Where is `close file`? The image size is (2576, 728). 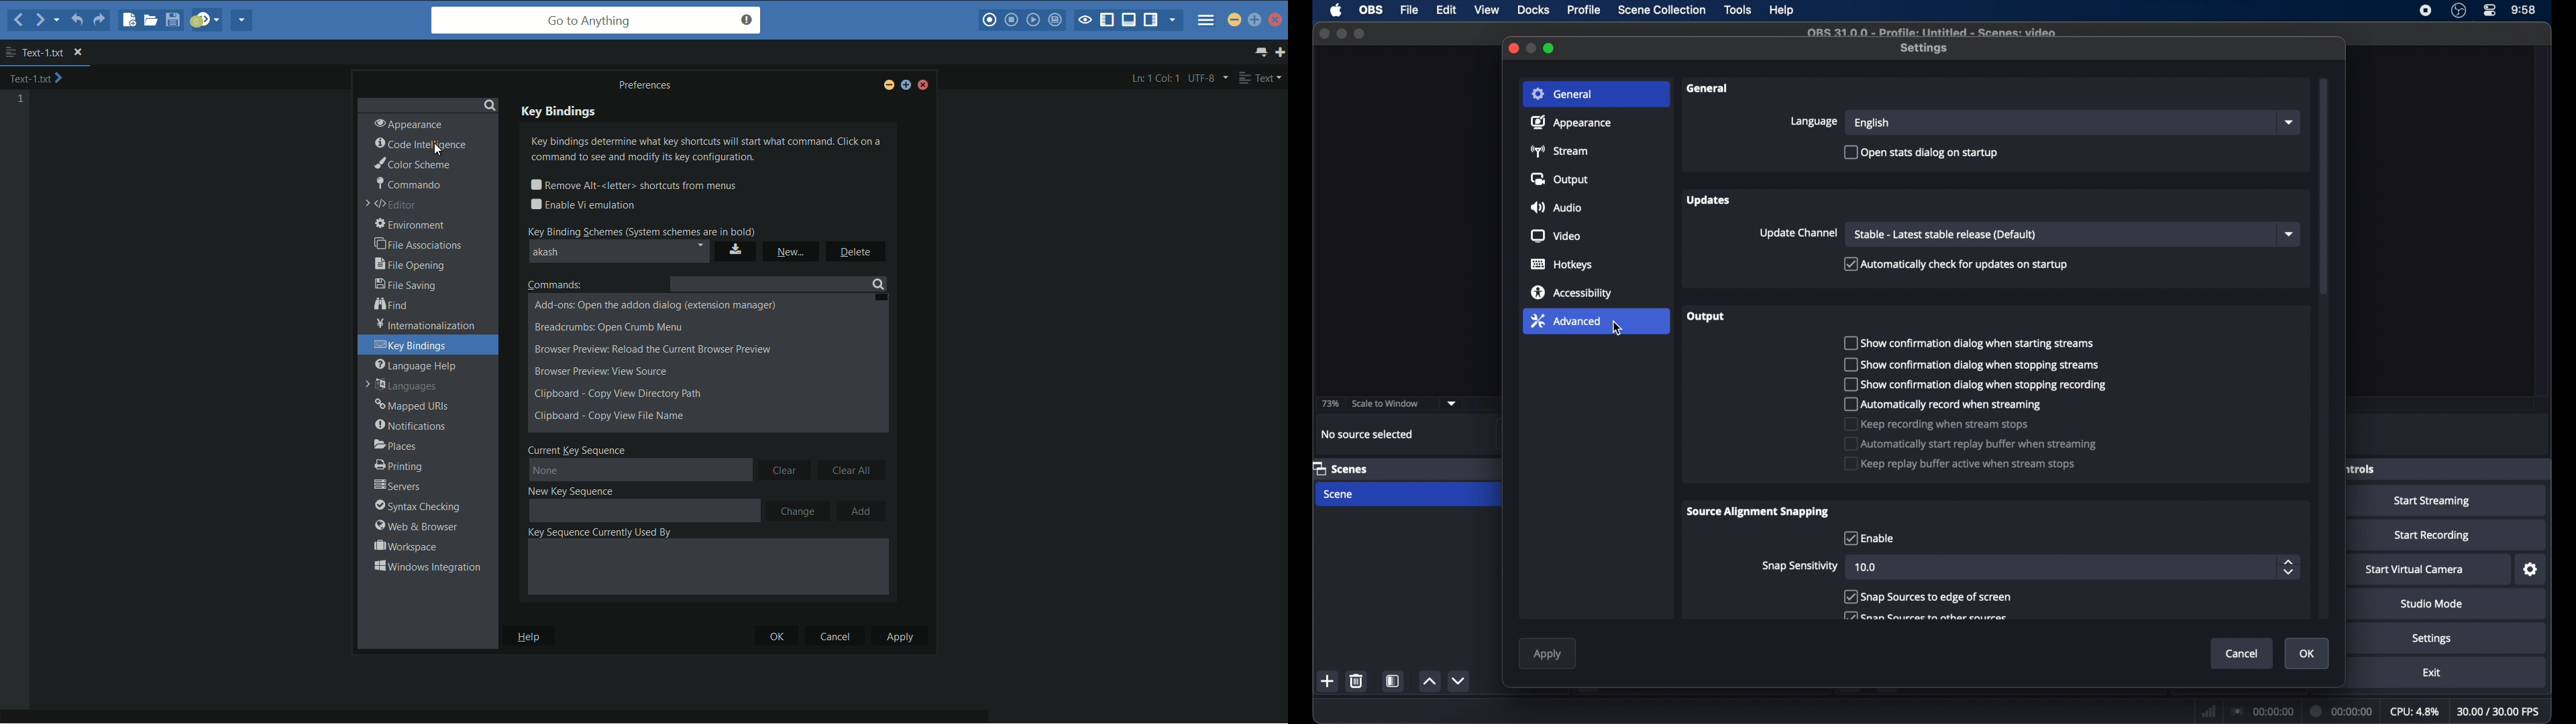 close file is located at coordinates (78, 53).